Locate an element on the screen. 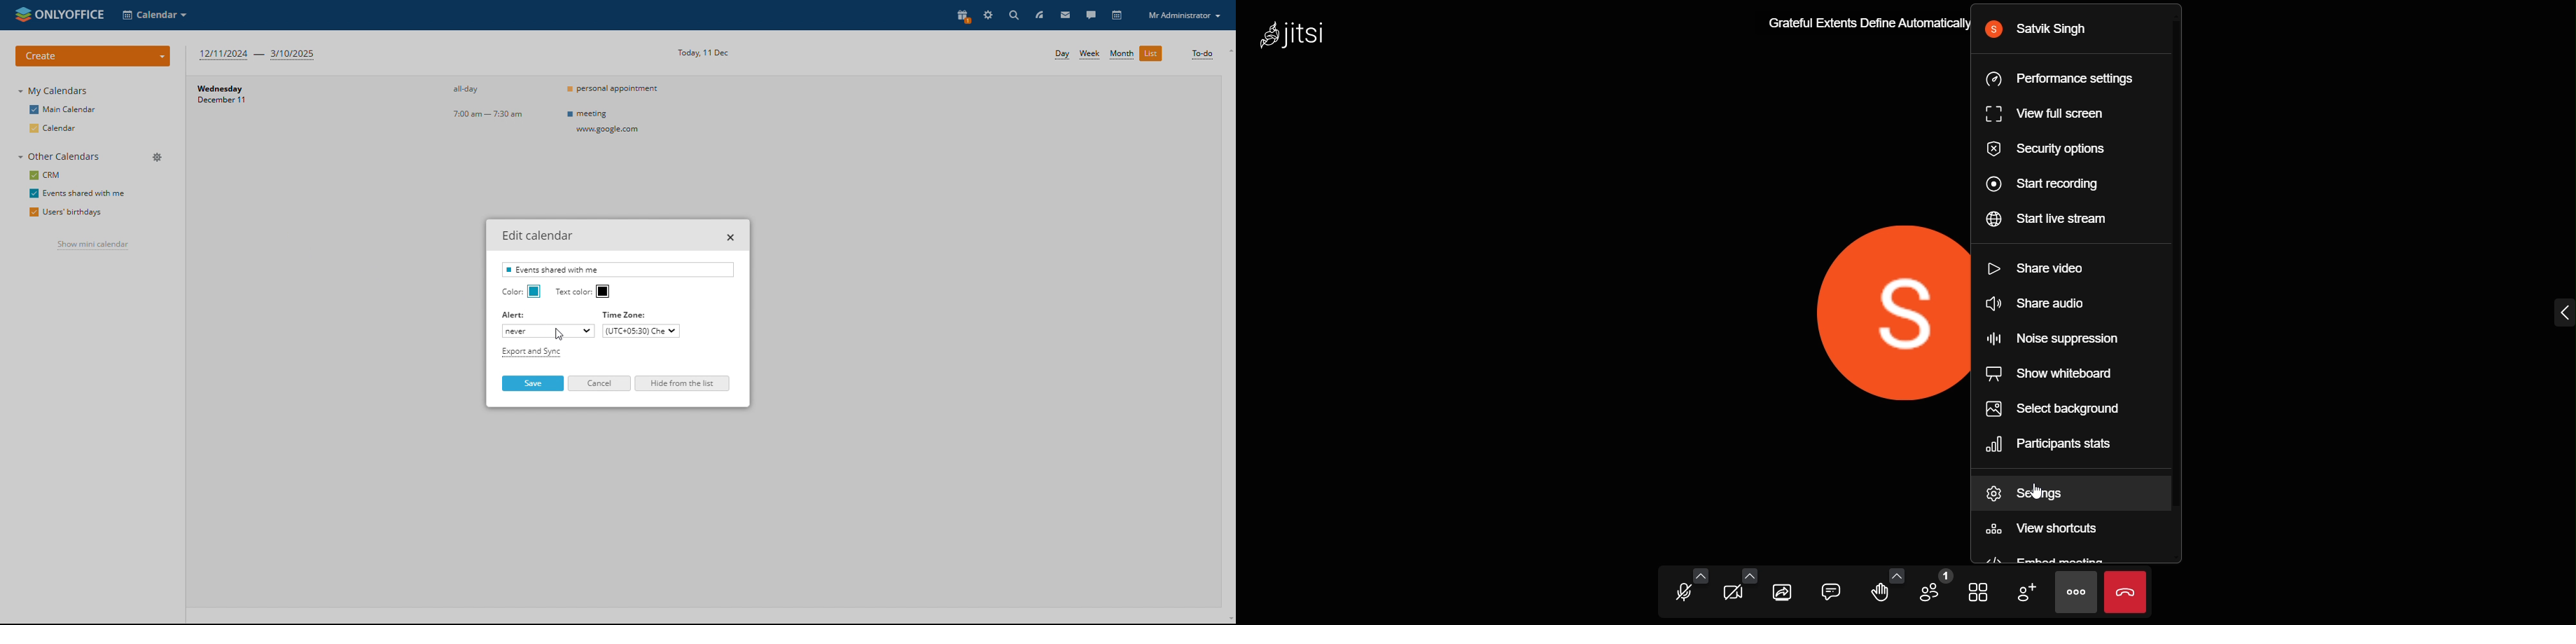 The image size is (2576, 644). more is located at coordinates (2073, 591).